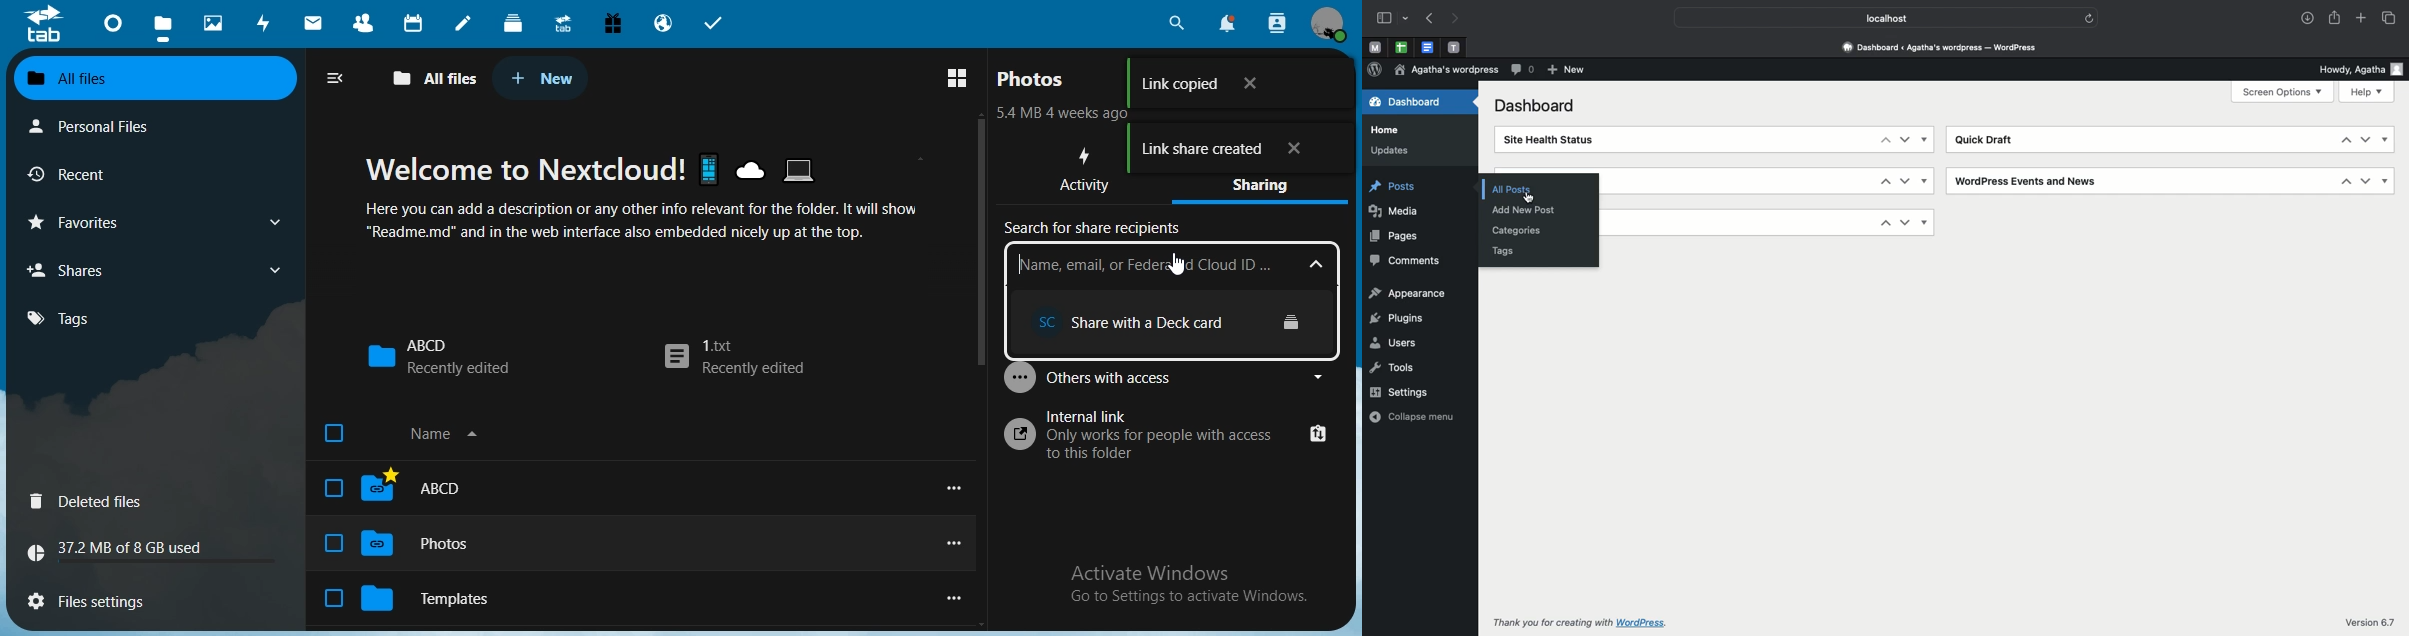 Image resolution: width=2436 pixels, height=644 pixels. Describe the element at coordinates (2339, 142) in the screenshot. I see `Up` at that location.